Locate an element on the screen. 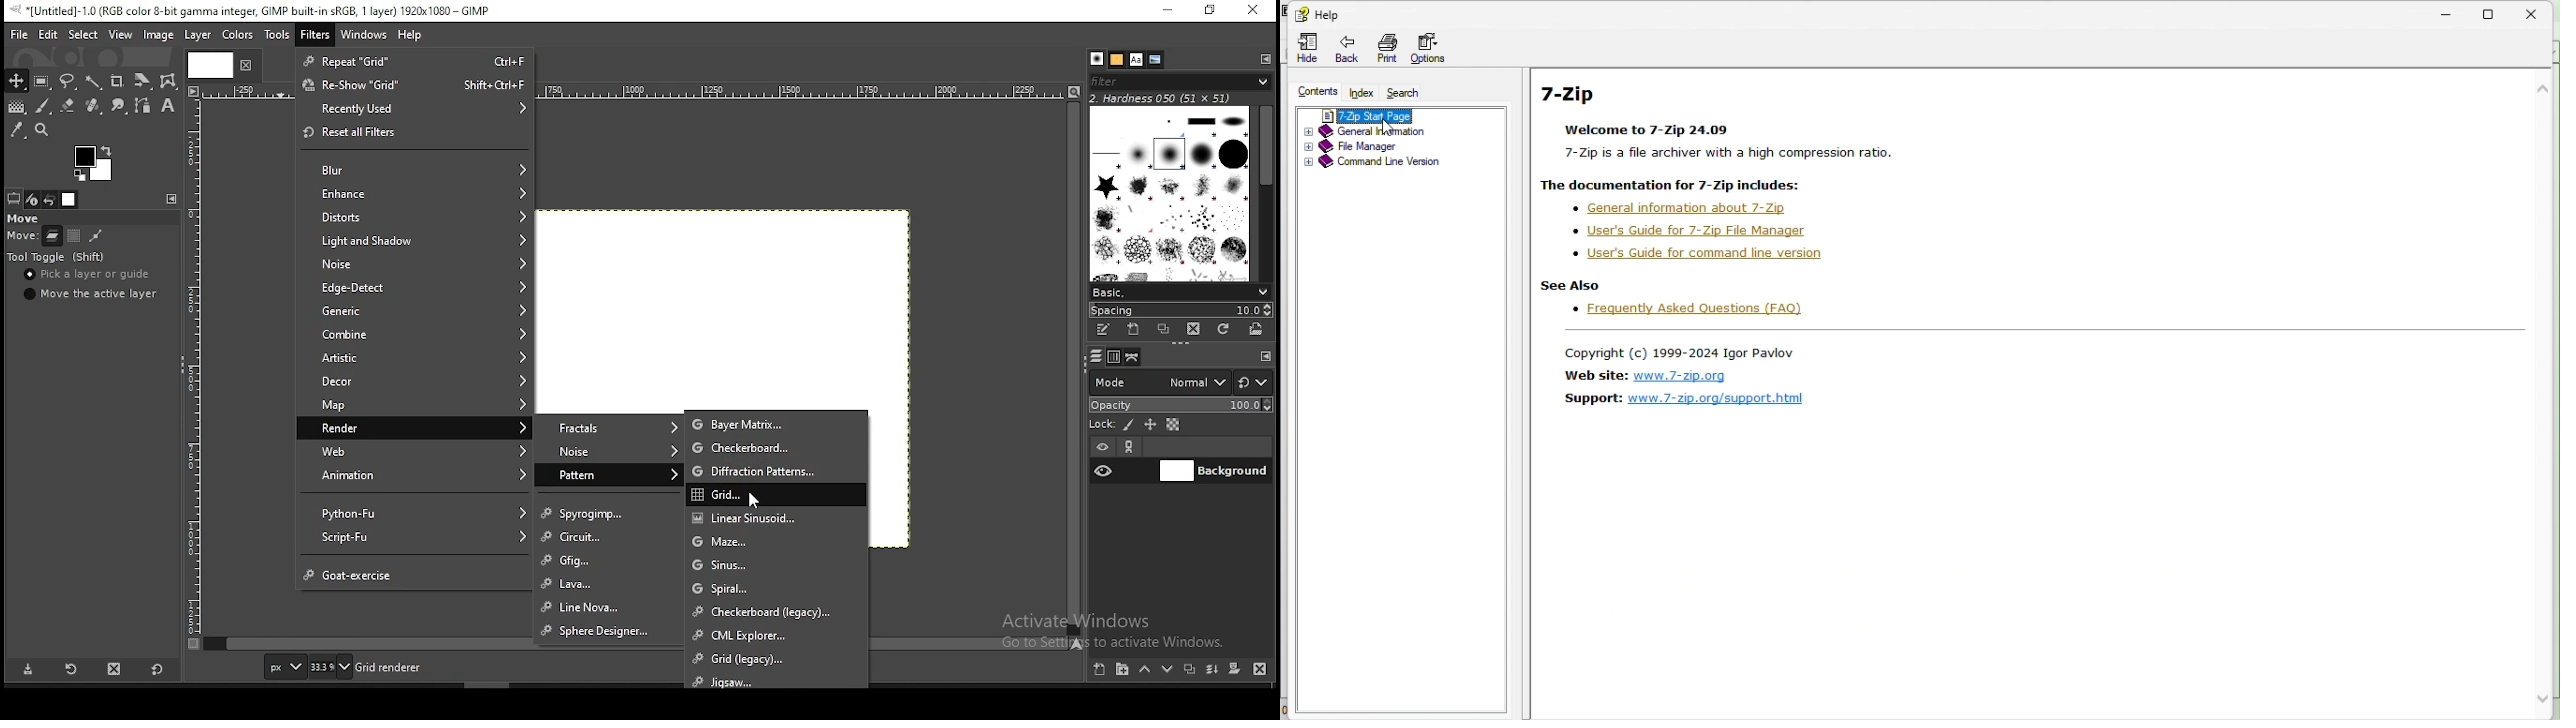  lava is located at coordinates (609, 585).